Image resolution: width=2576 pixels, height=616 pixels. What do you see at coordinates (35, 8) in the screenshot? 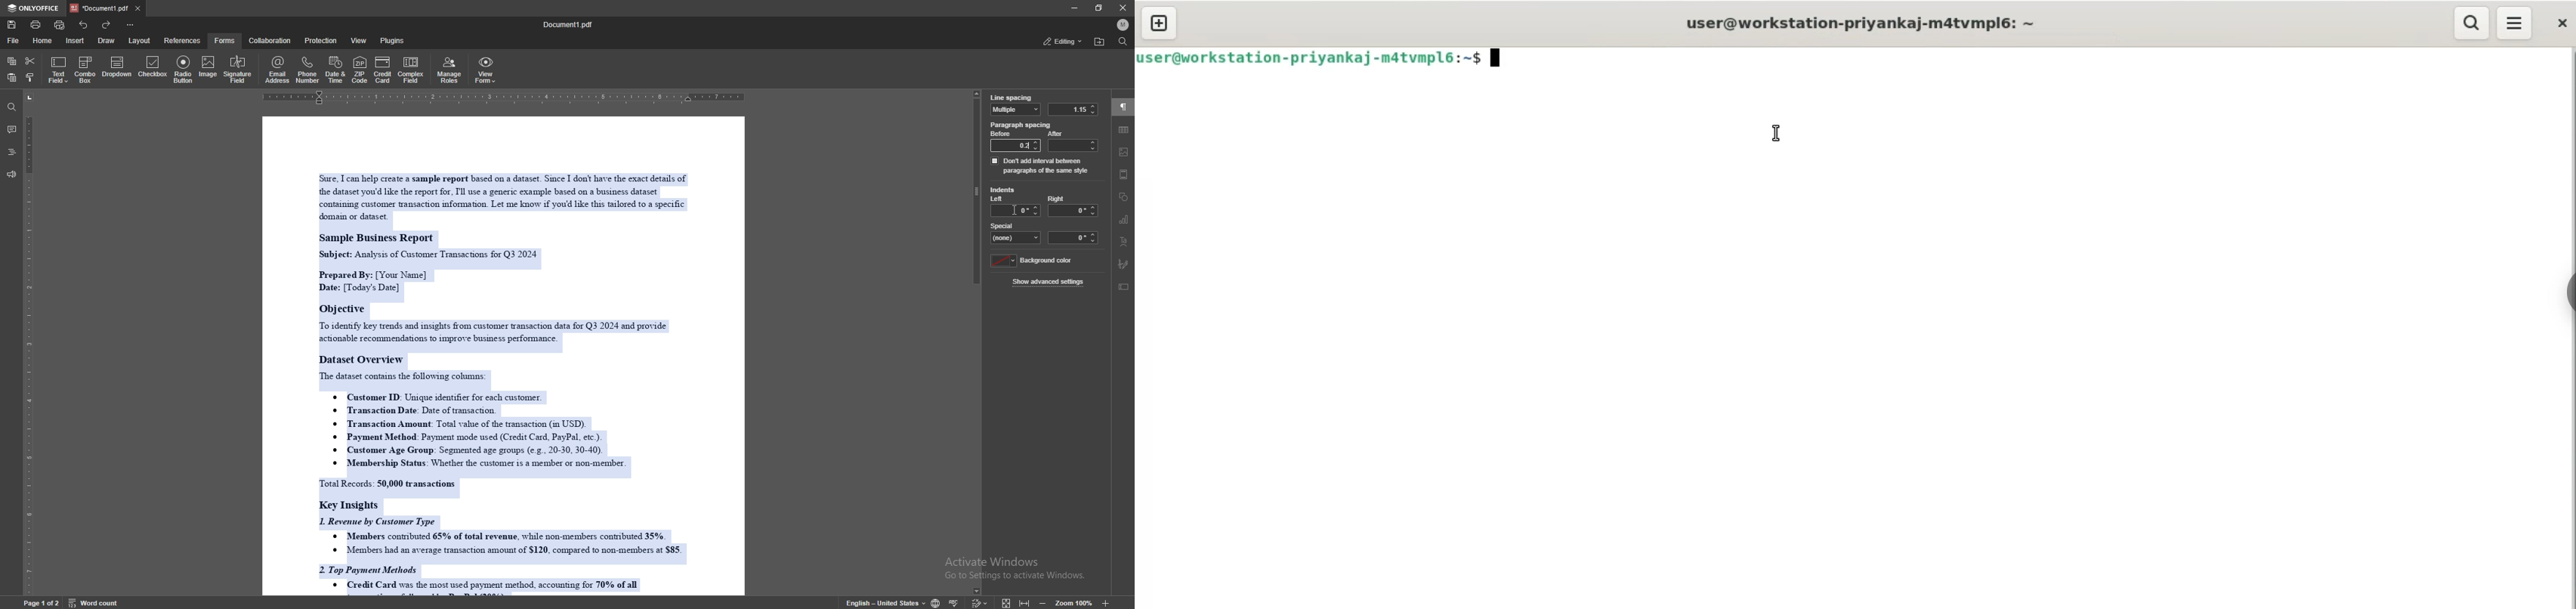
I see `onlyoffice` at bounding box center [35, 8].